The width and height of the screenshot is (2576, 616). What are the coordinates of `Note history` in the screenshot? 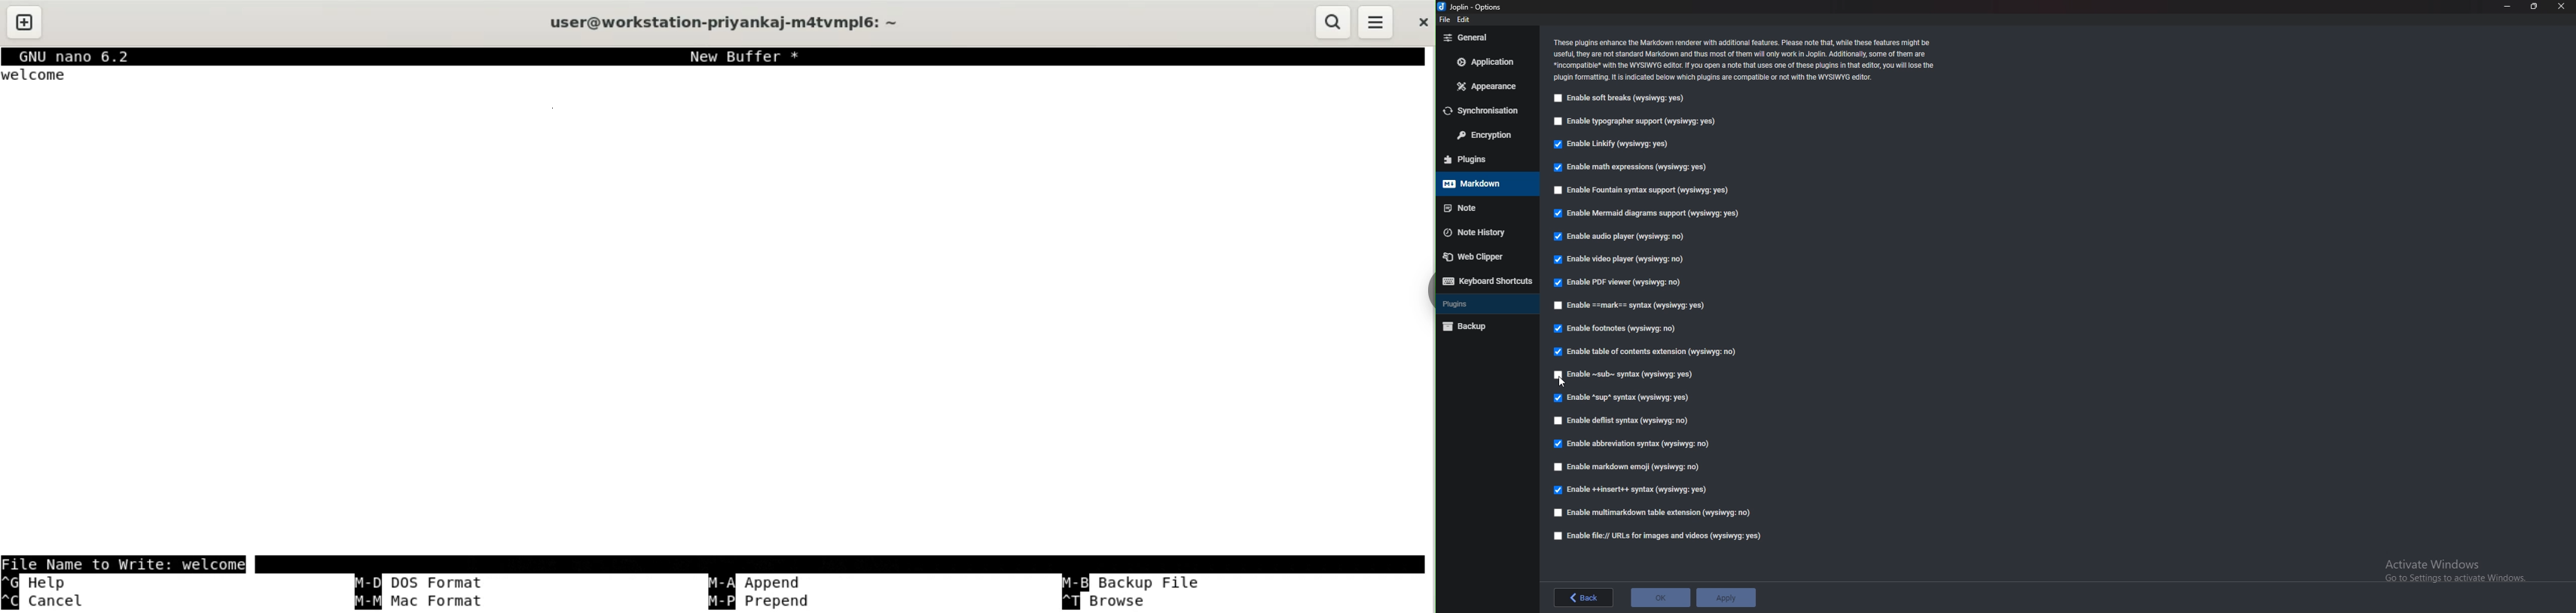 It's located at (1486, 232).